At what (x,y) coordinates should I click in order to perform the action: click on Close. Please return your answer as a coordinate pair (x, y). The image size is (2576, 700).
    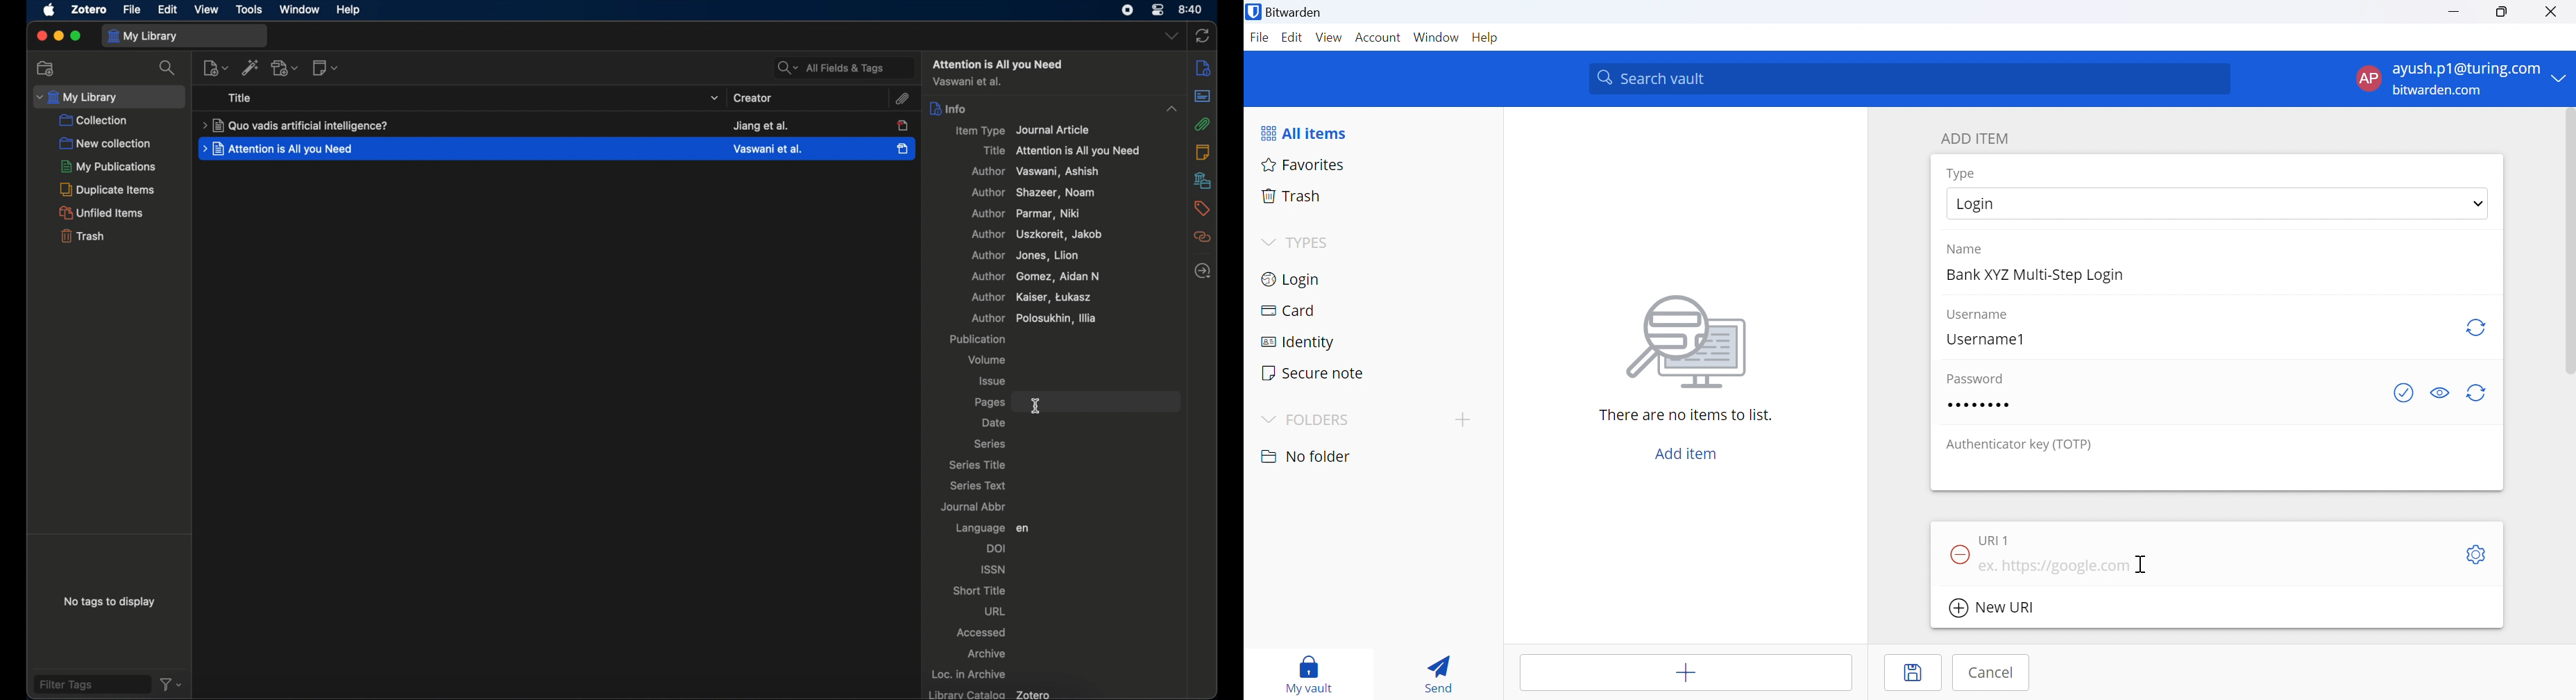
    Looking at the image, I should click on (2553, 13).